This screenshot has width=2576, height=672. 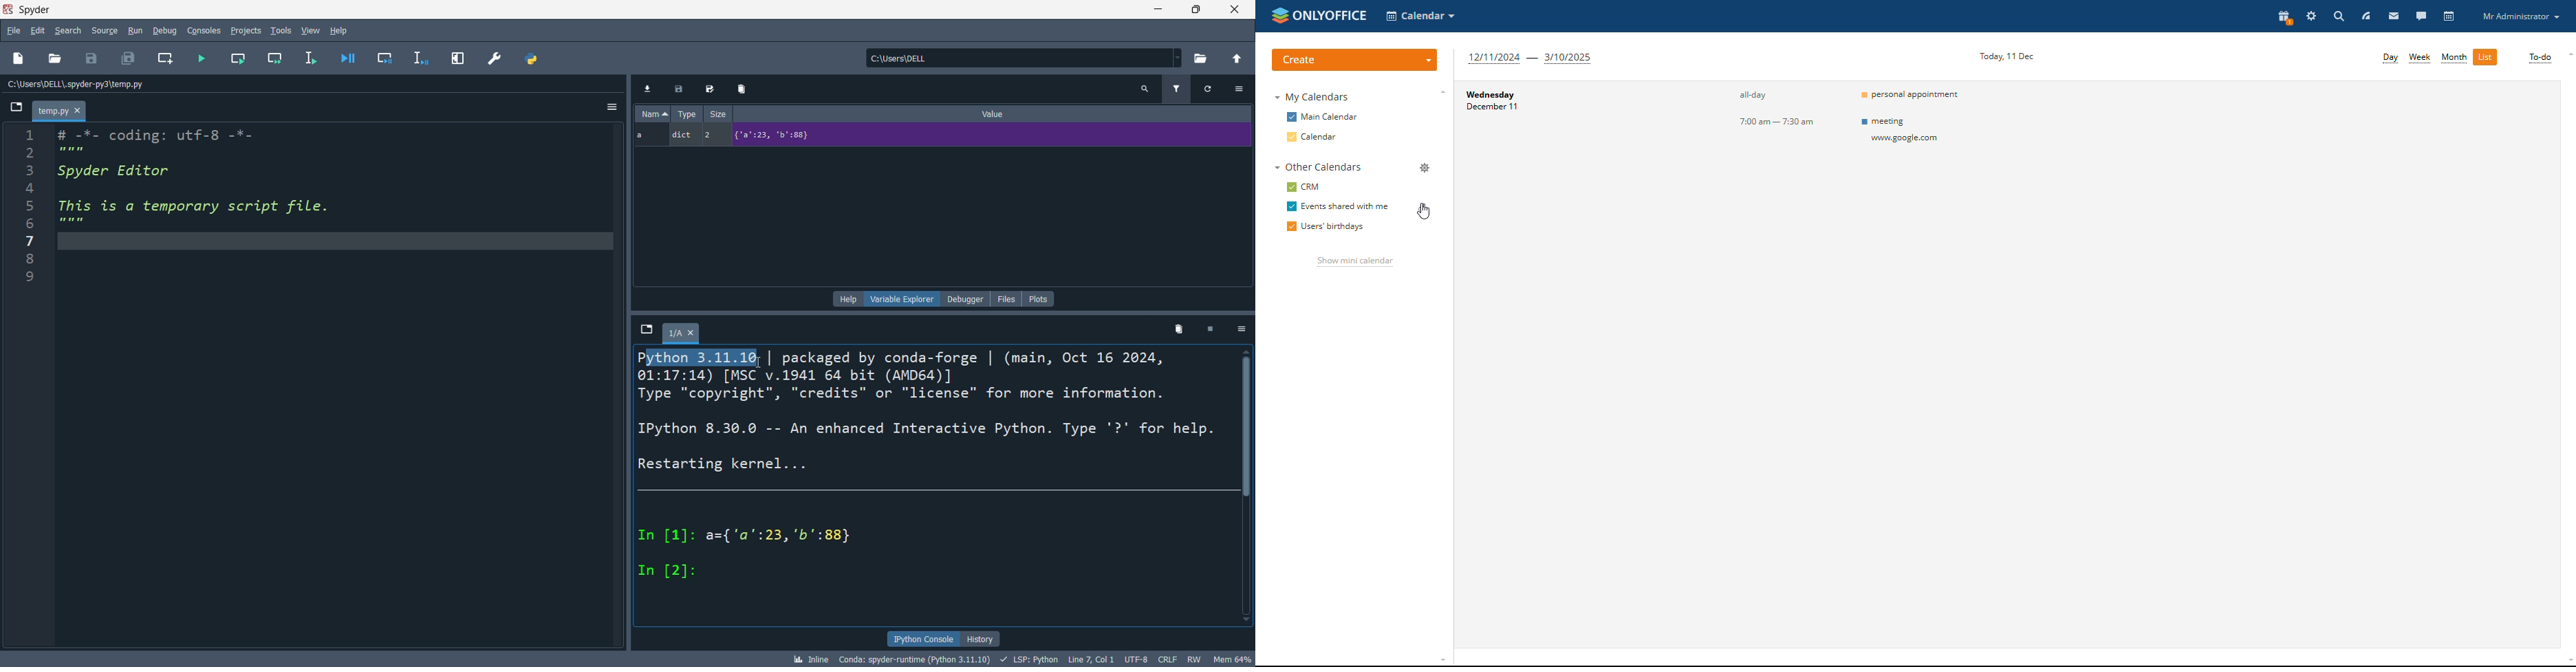 I want to click on run file, so click(x=203, y=57).